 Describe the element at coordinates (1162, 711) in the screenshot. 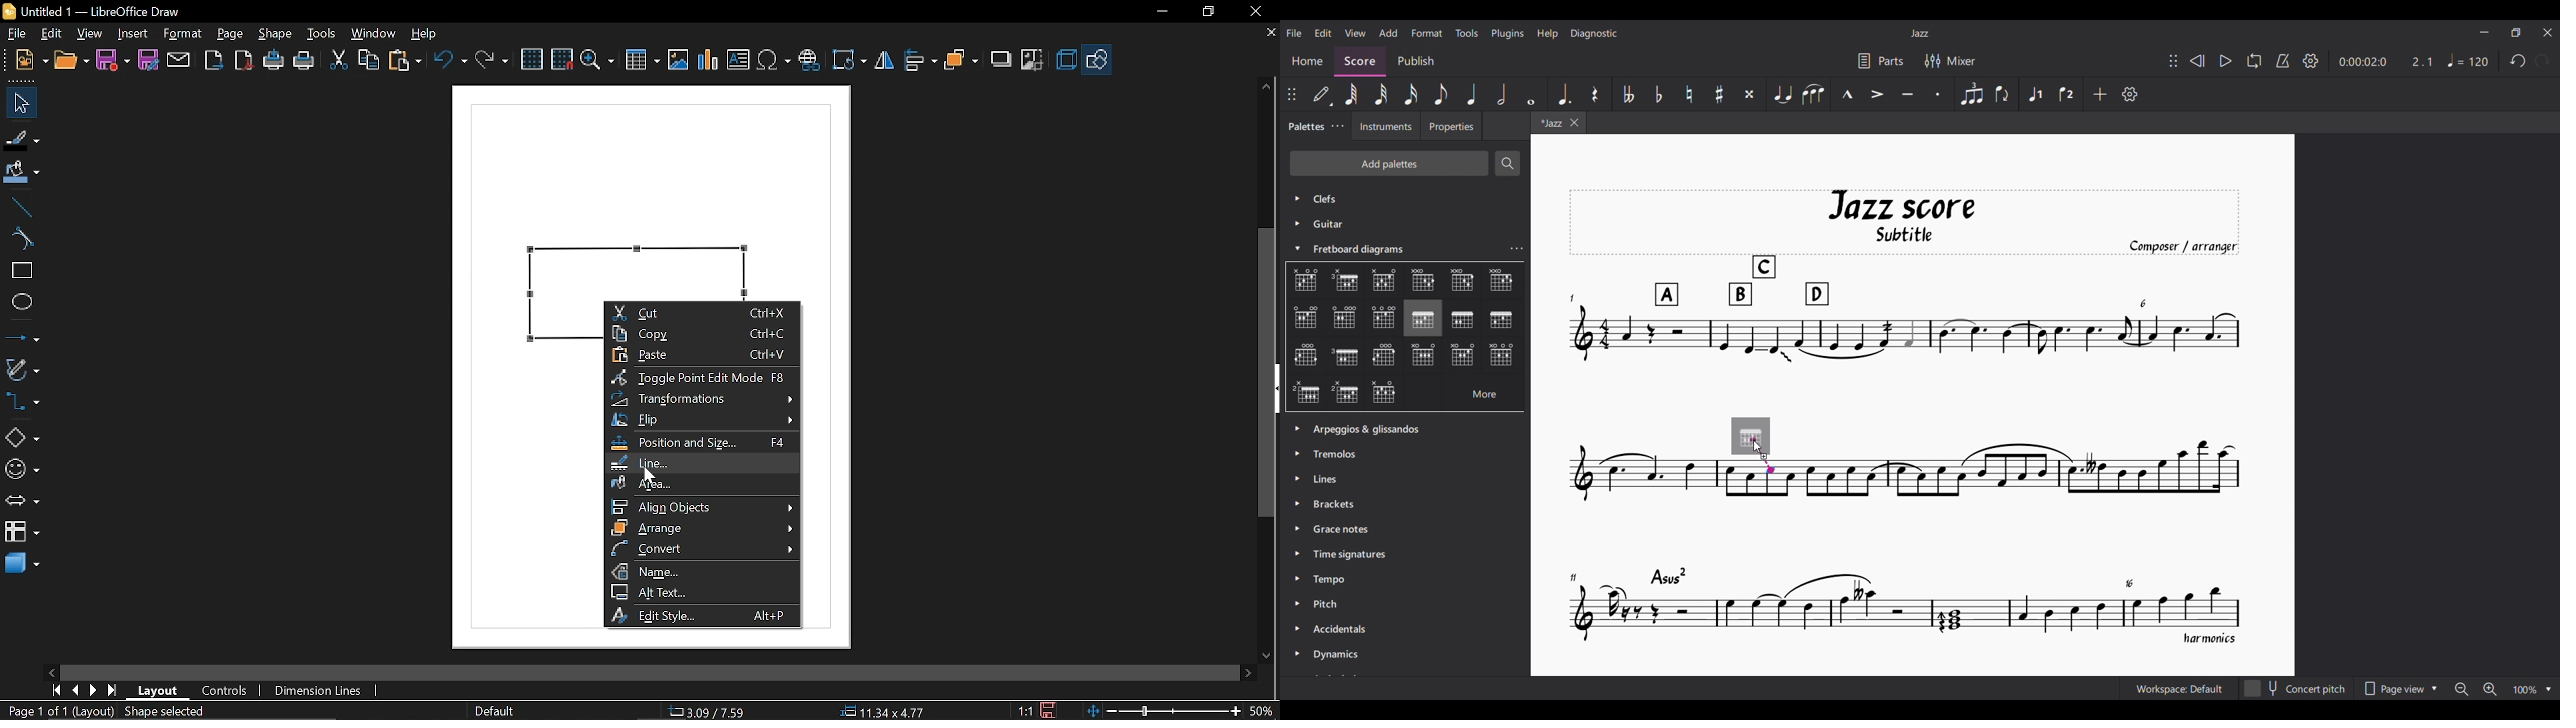

I see `change zoom` at that location.